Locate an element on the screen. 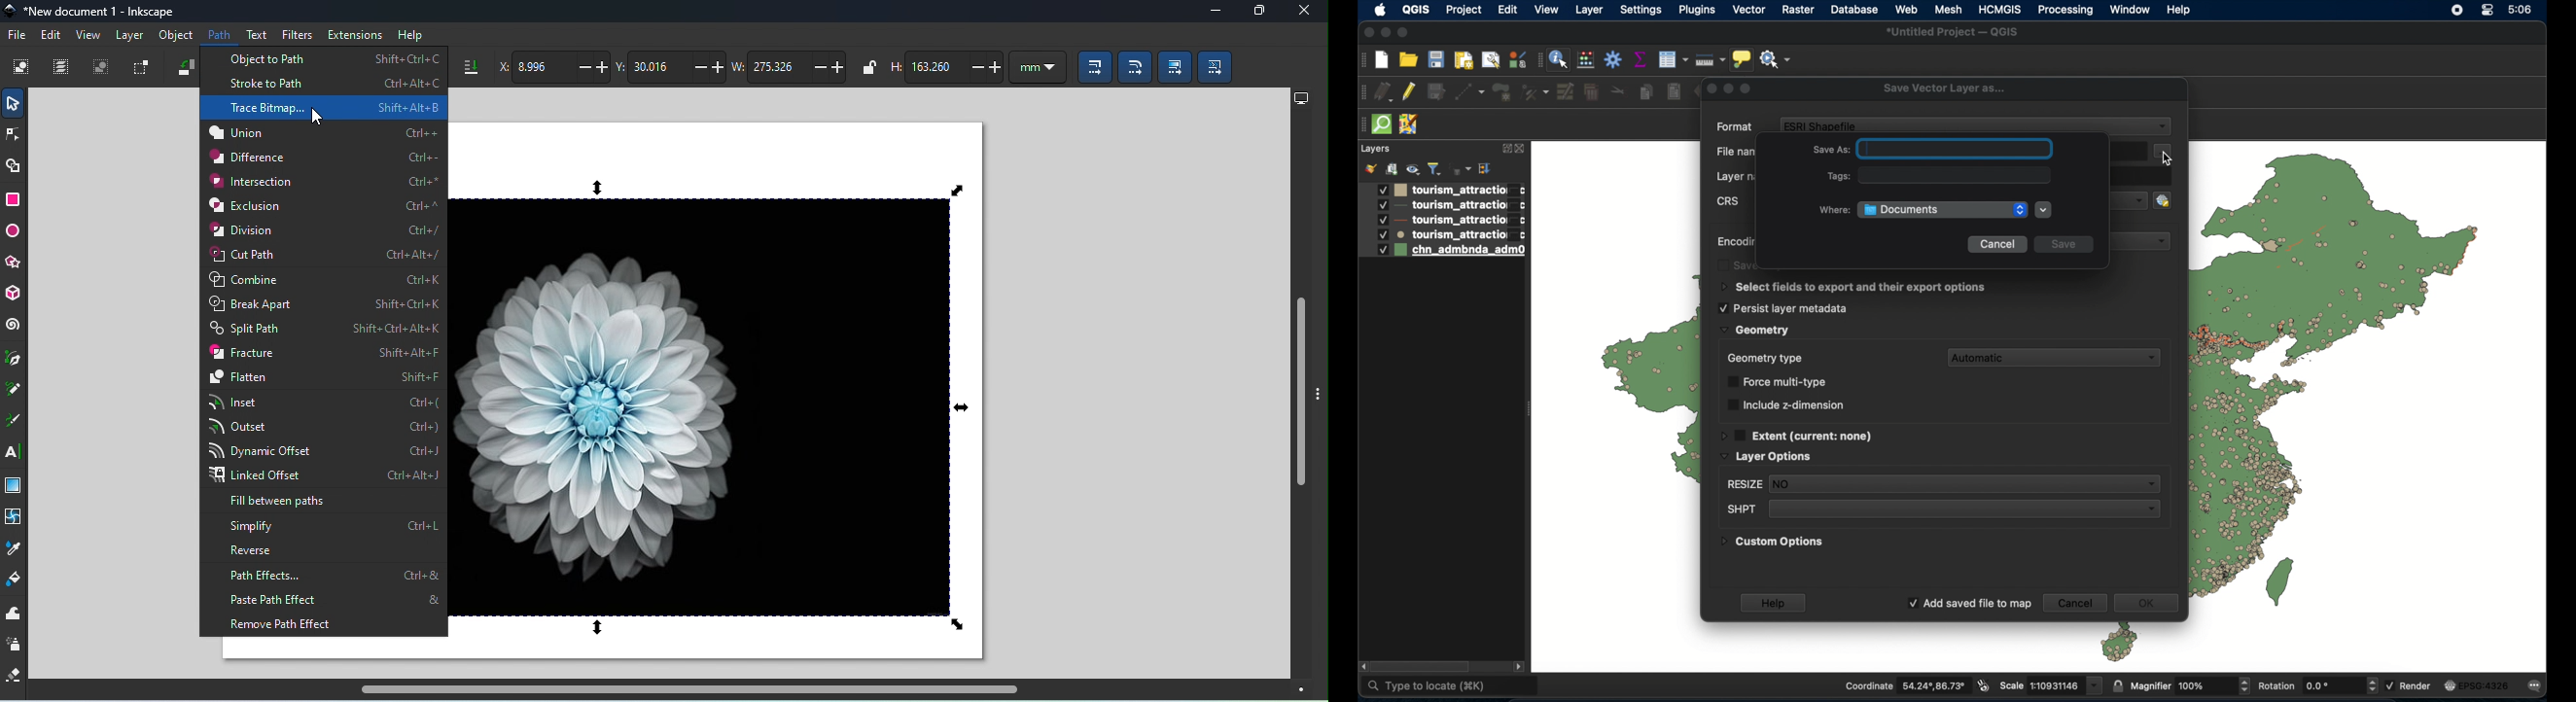 This screenshot has height=728, width=2576. toggle panel is located at coordinates (1321, 407).